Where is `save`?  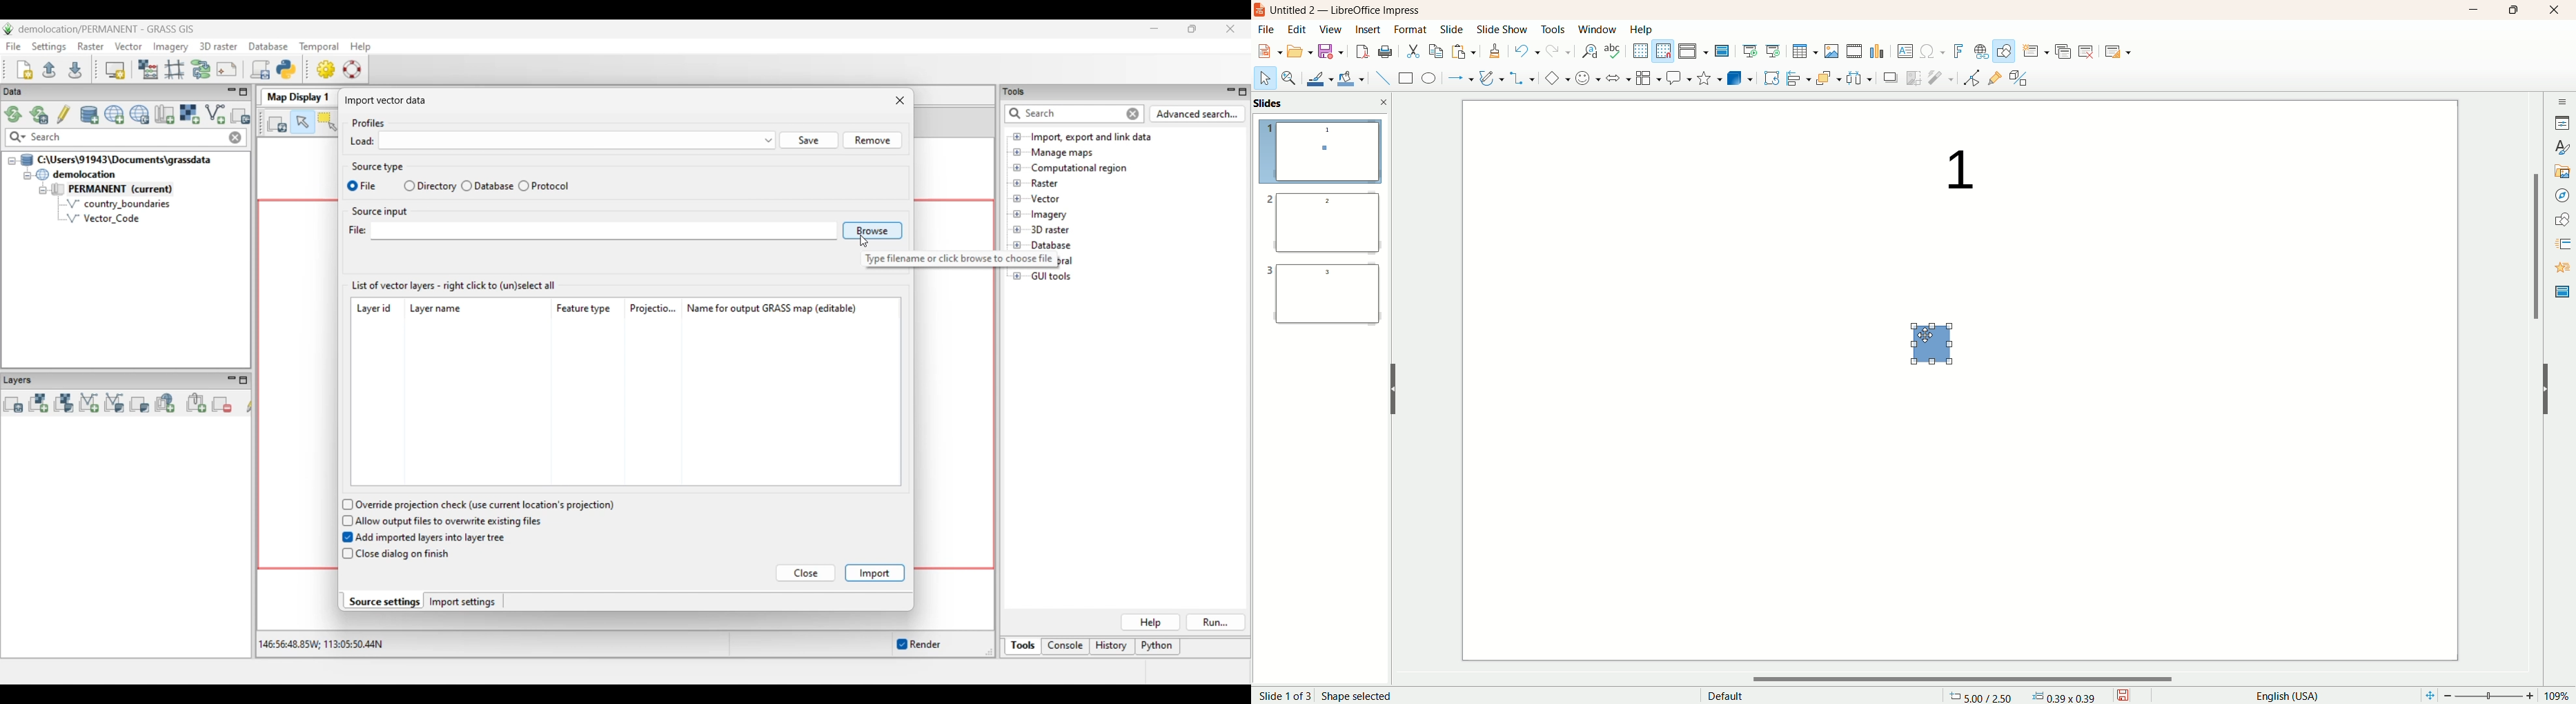 save is located at coordinates (2128, 694).